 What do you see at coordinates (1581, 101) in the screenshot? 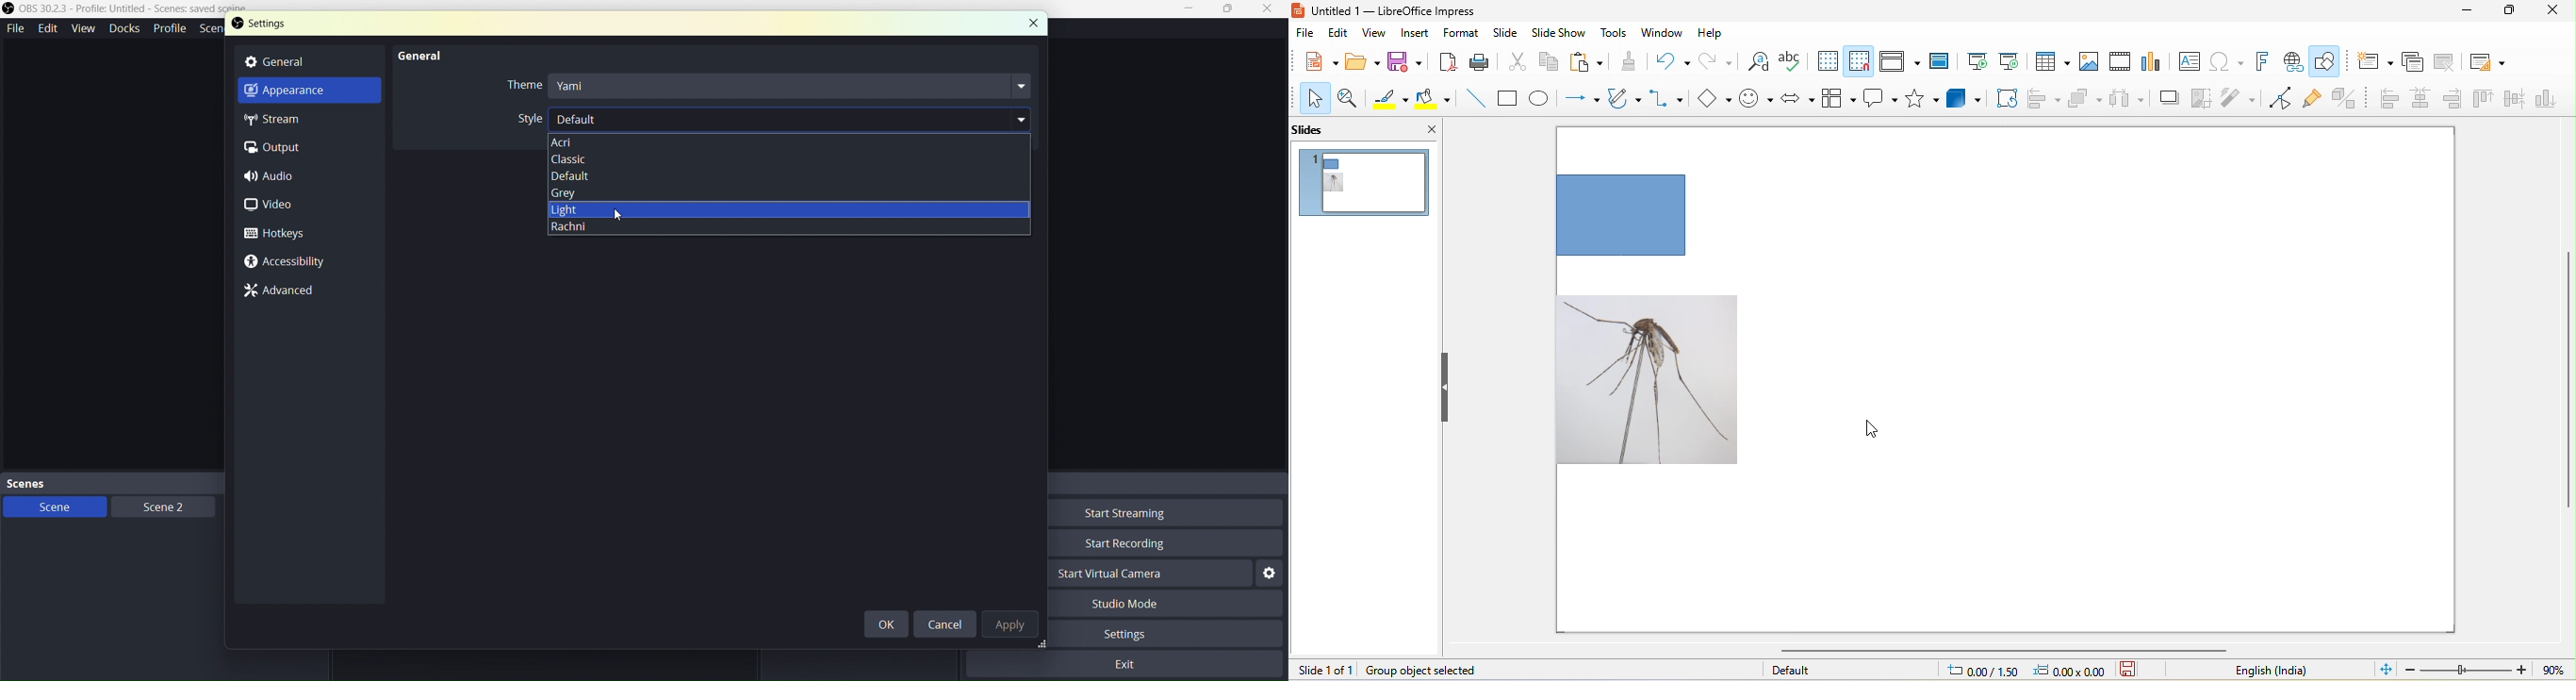
I see `lines and arrow` at bounding box center [1581, 101].